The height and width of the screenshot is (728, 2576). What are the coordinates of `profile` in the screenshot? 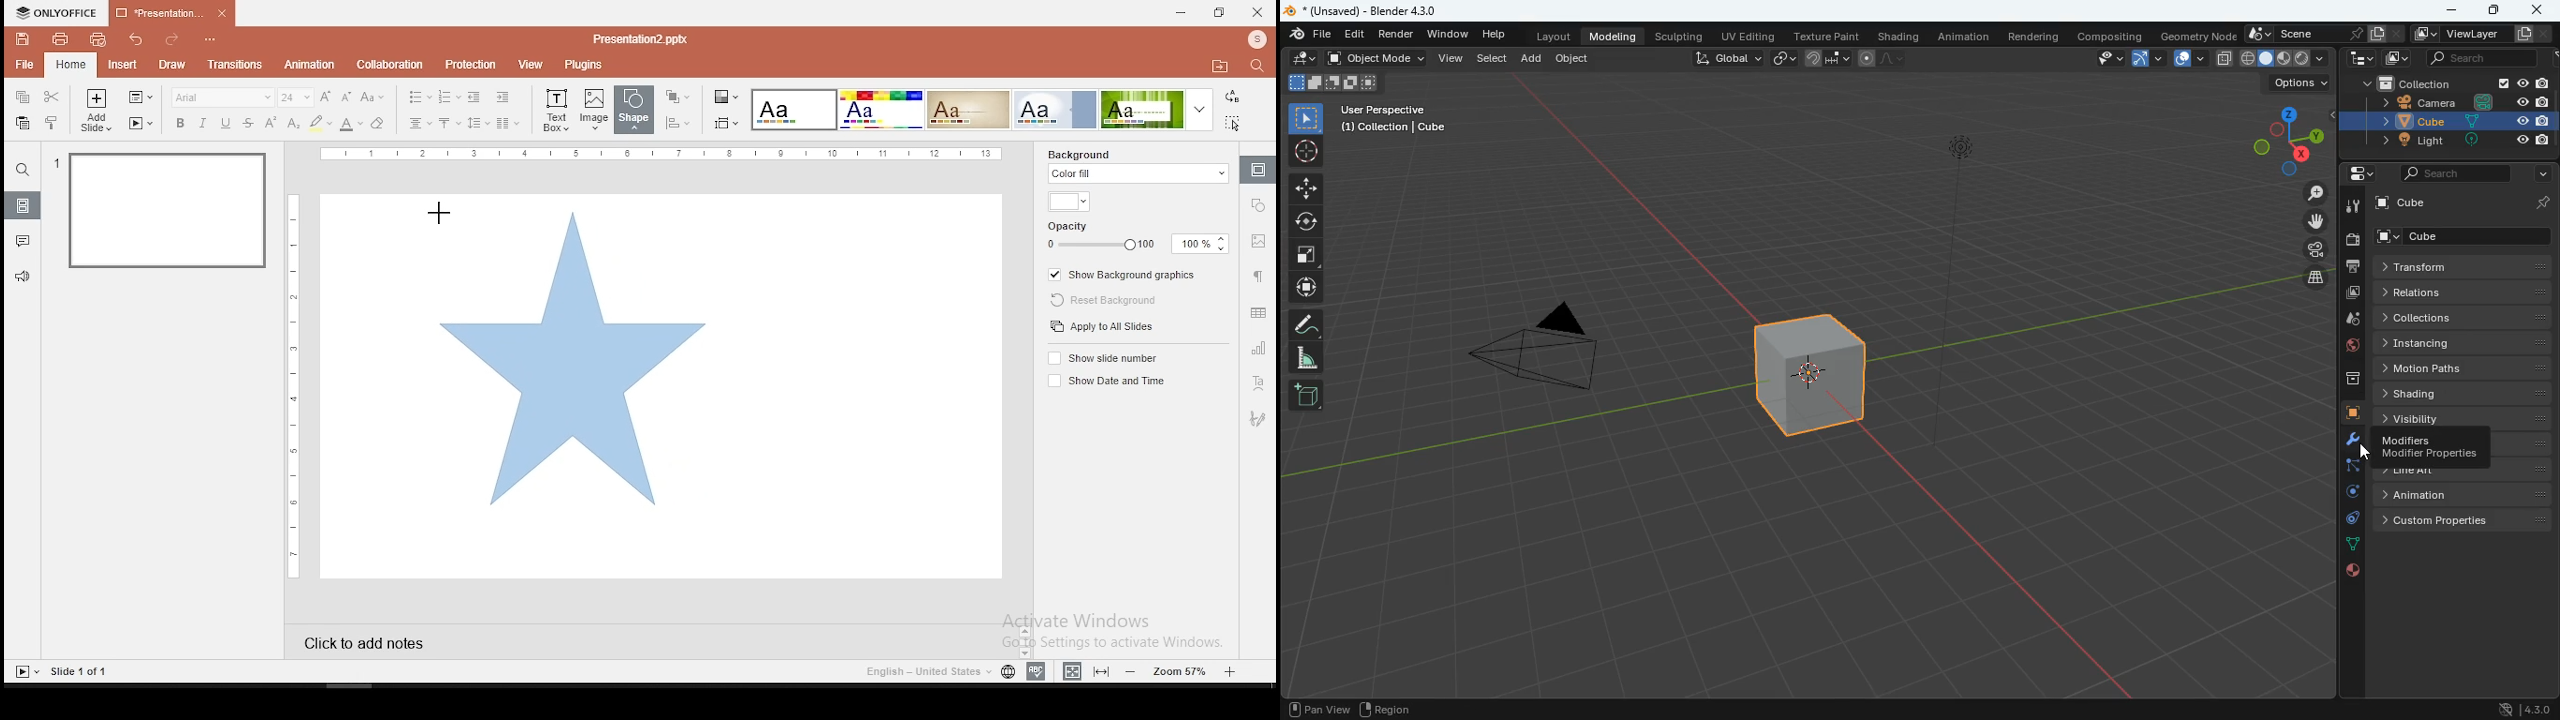 It's located at (1255, 41).